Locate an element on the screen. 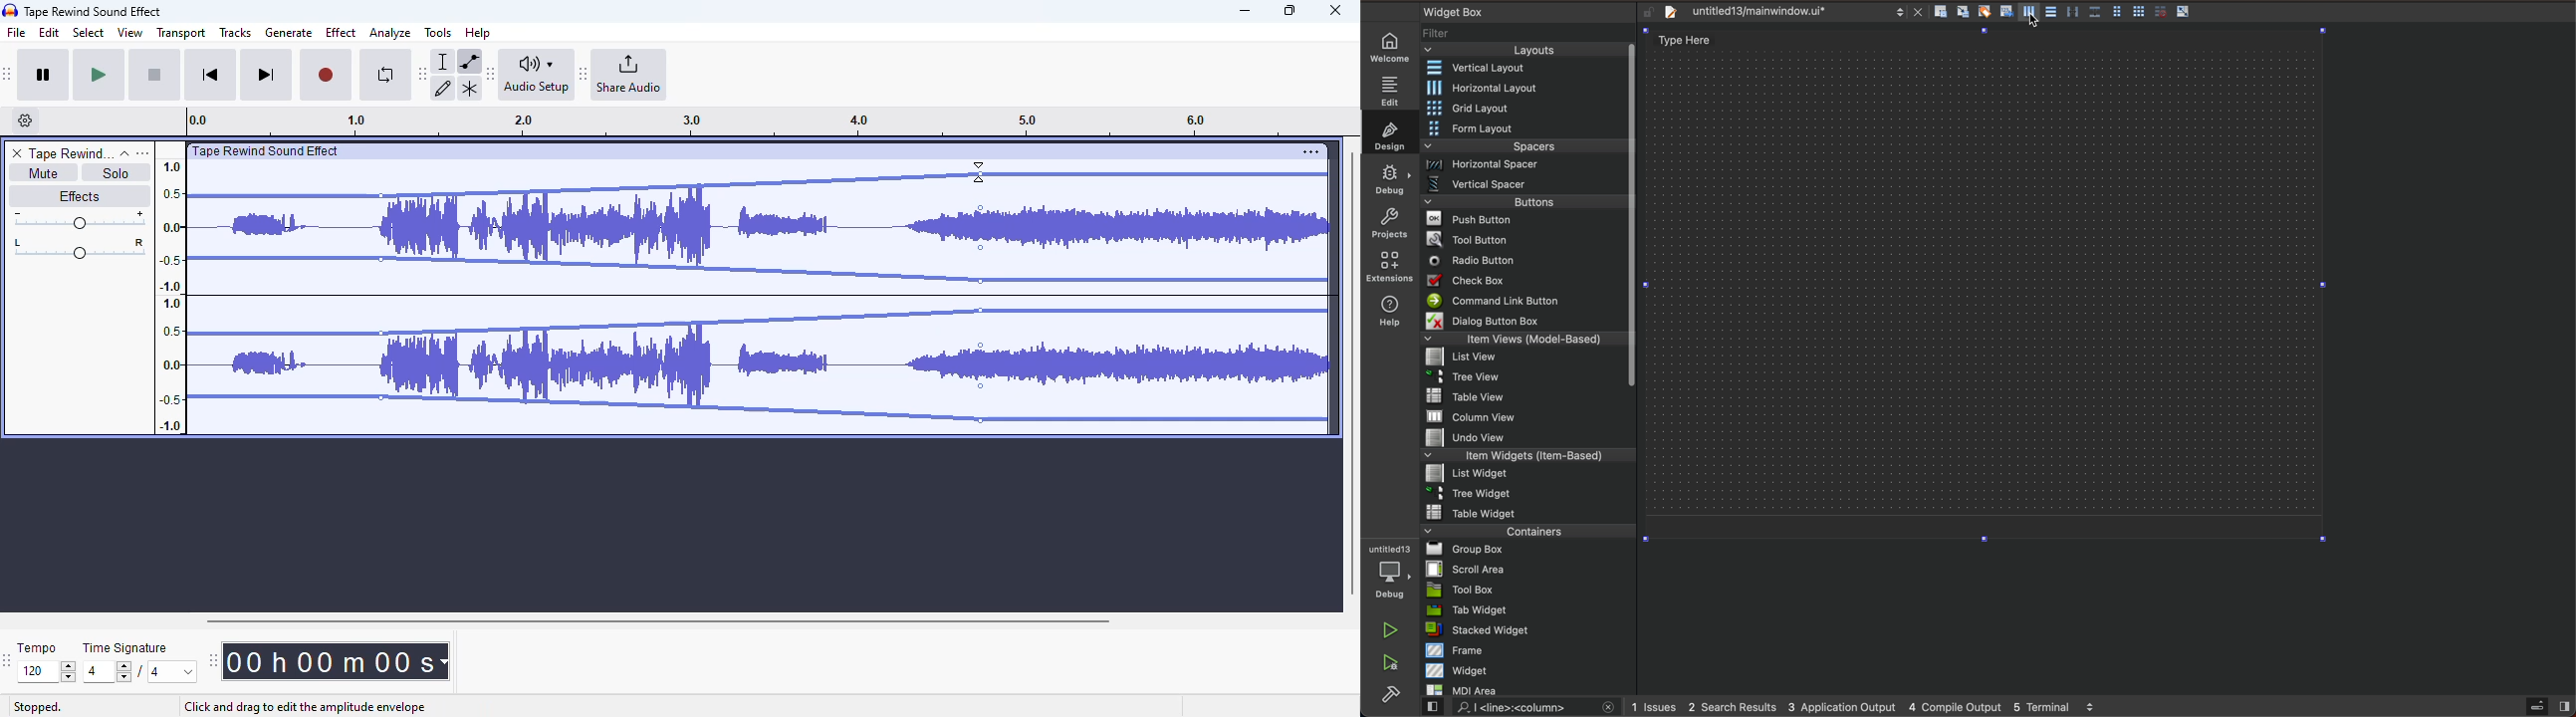 The image size is (2576, 728). grid layout is located at coordinates (1529, 108).